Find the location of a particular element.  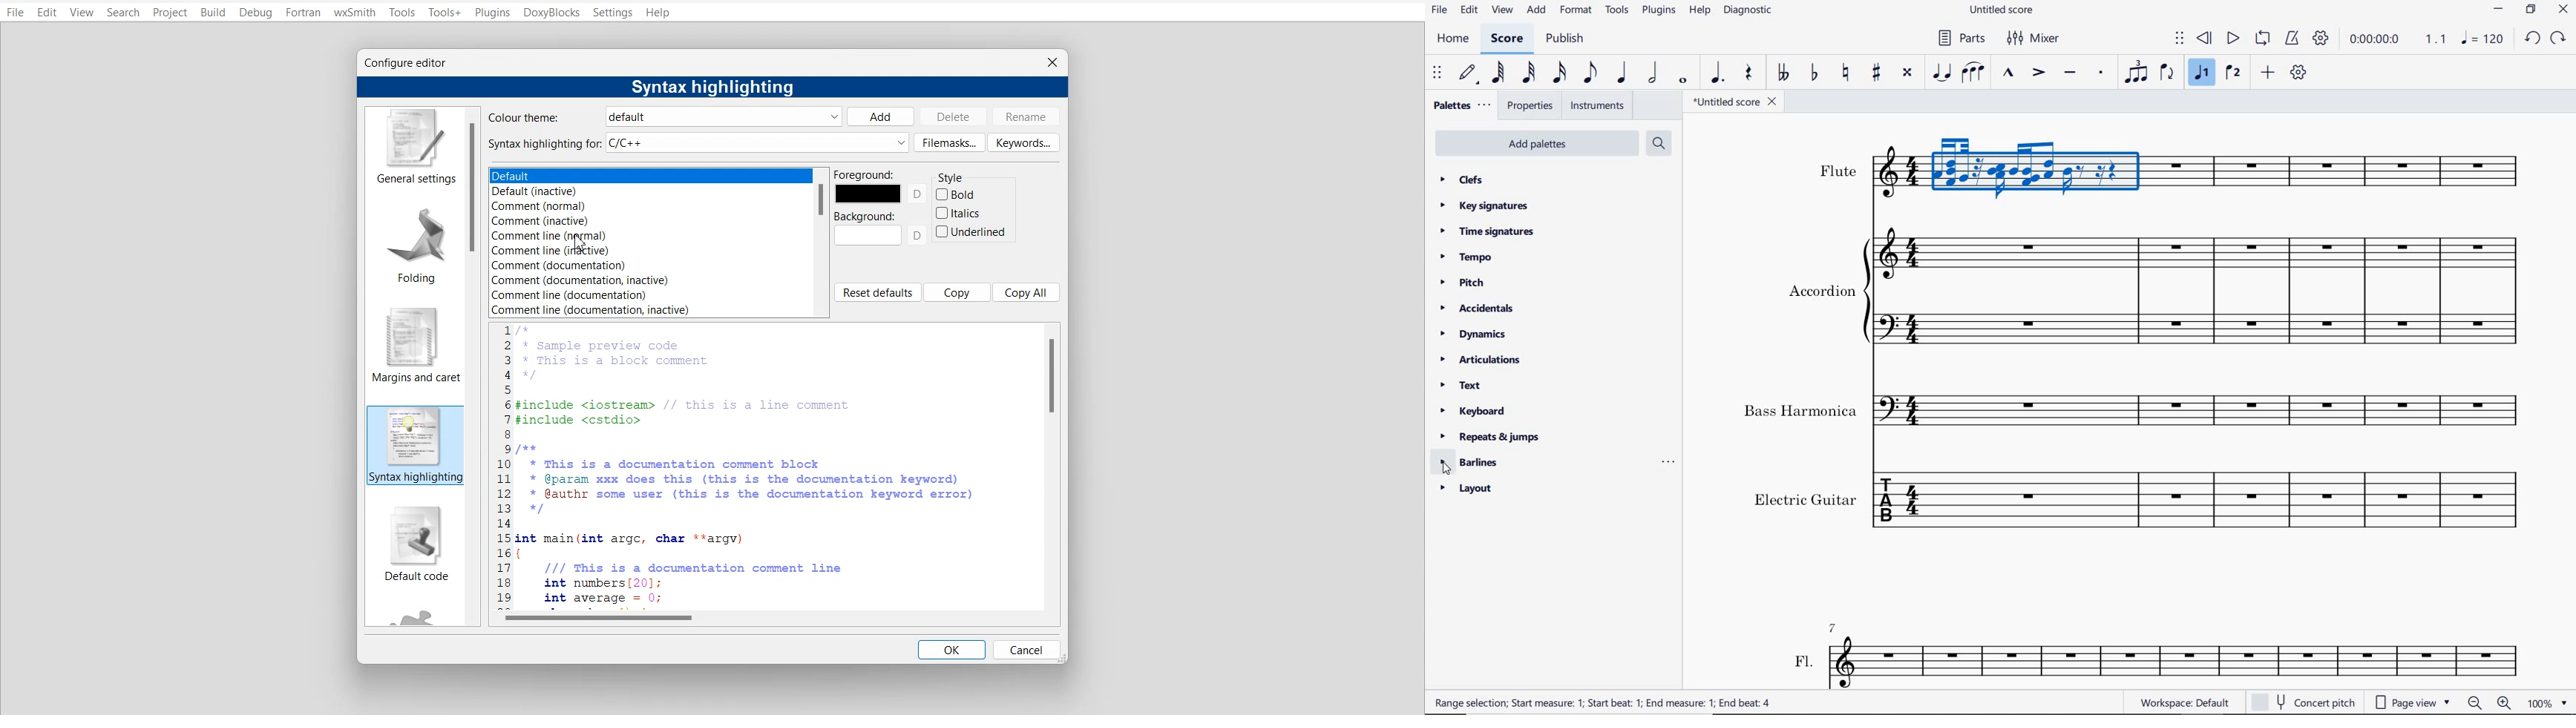

rewind is located at coordinates (2205, 39).